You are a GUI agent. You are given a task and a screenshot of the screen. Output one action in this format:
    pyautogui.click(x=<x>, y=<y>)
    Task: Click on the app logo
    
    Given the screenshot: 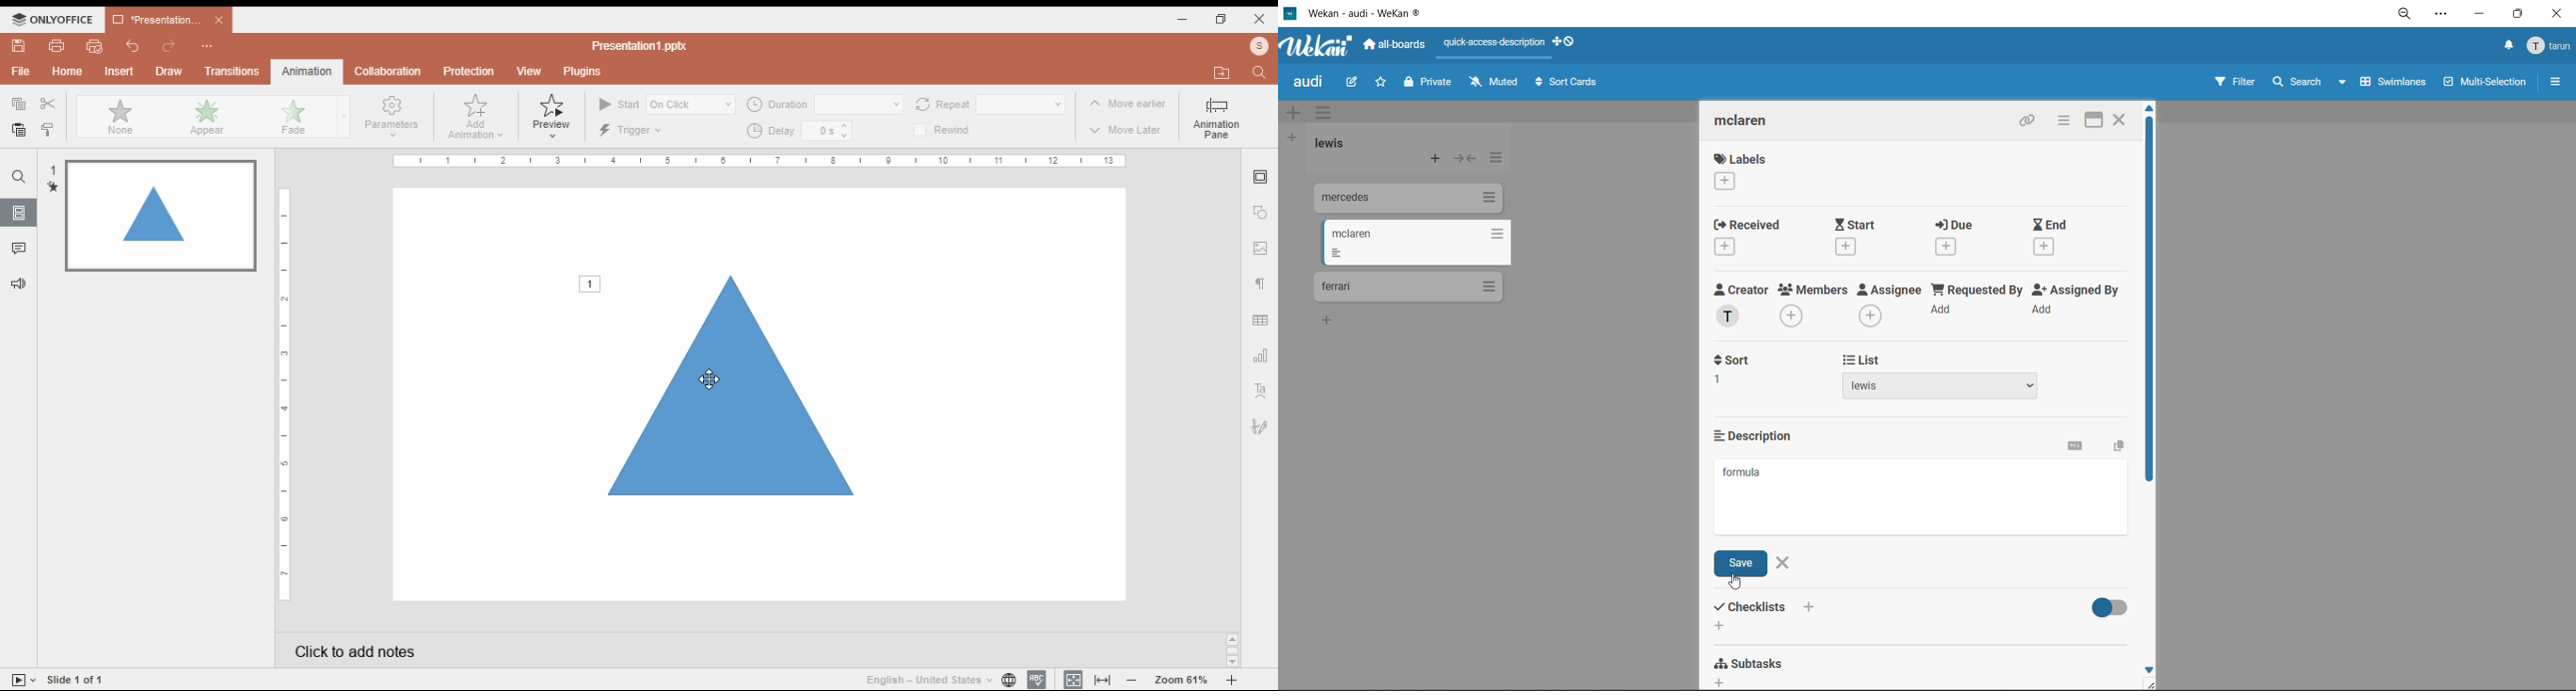 What is the action you would take?
    pyautogui.click(x=1319, y=47)
    